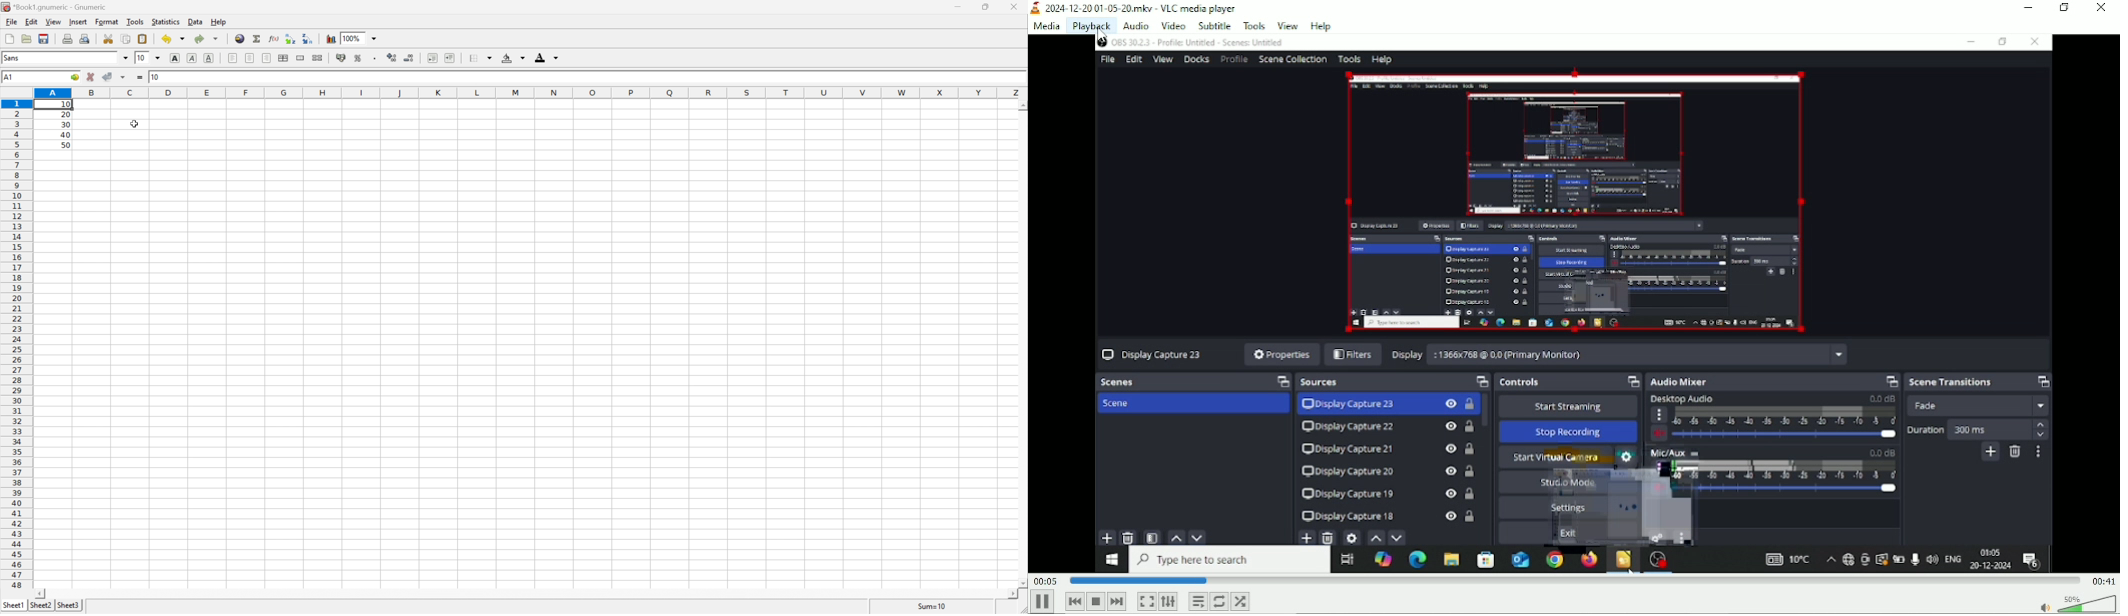 Image resolution: width=2128 pixels, height=616 pixels. I want to click on Scroll Up, so click(1023, 105).